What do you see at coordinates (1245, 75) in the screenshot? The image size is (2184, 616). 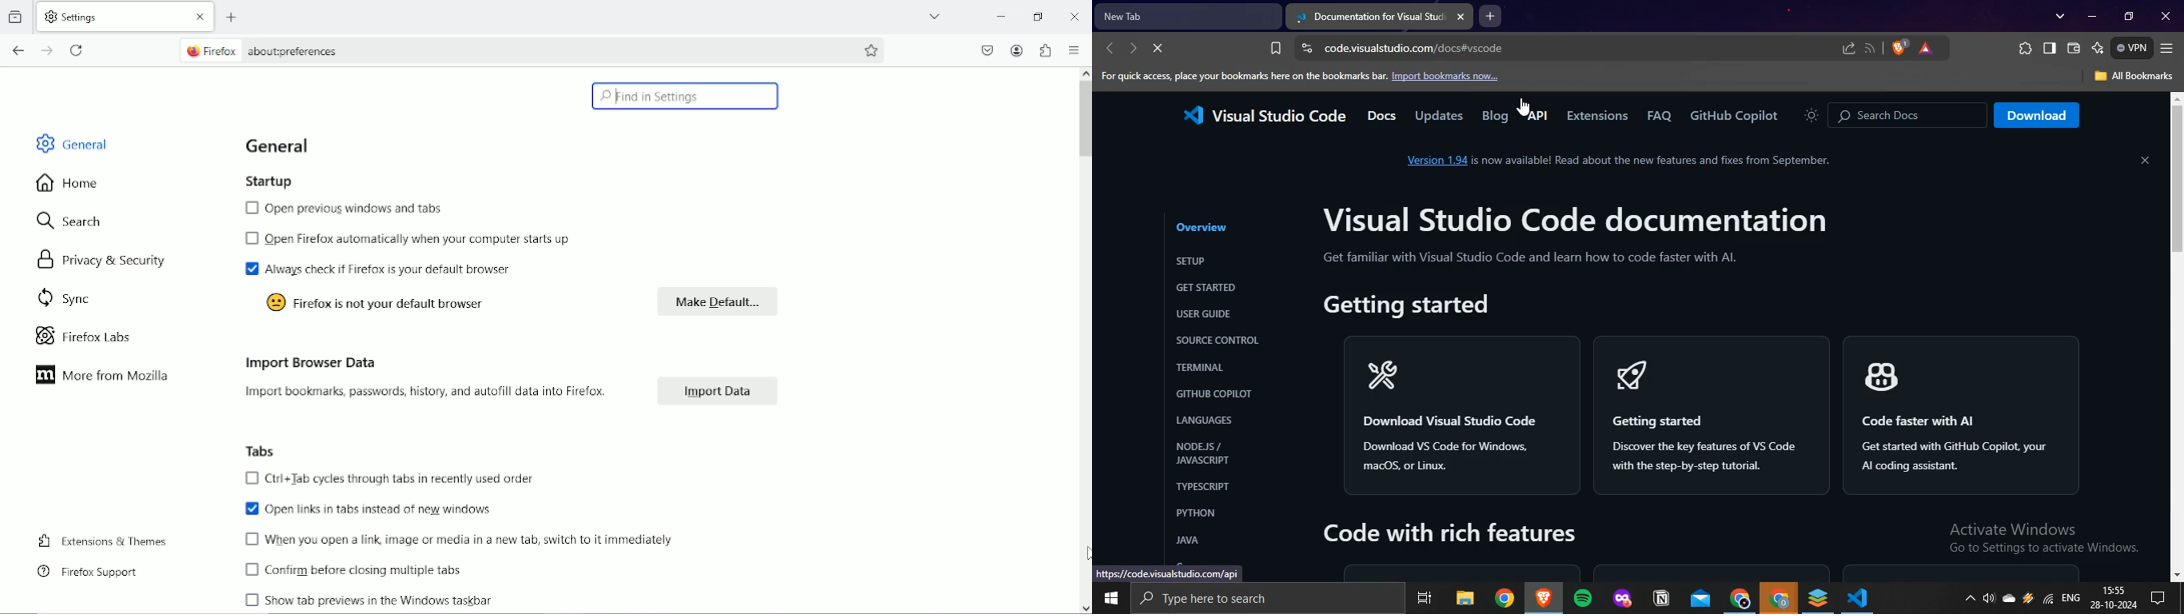 I see `For quick access, place your bookmarks here on the bookmarks bar.` at bounding box center [1245, 75].